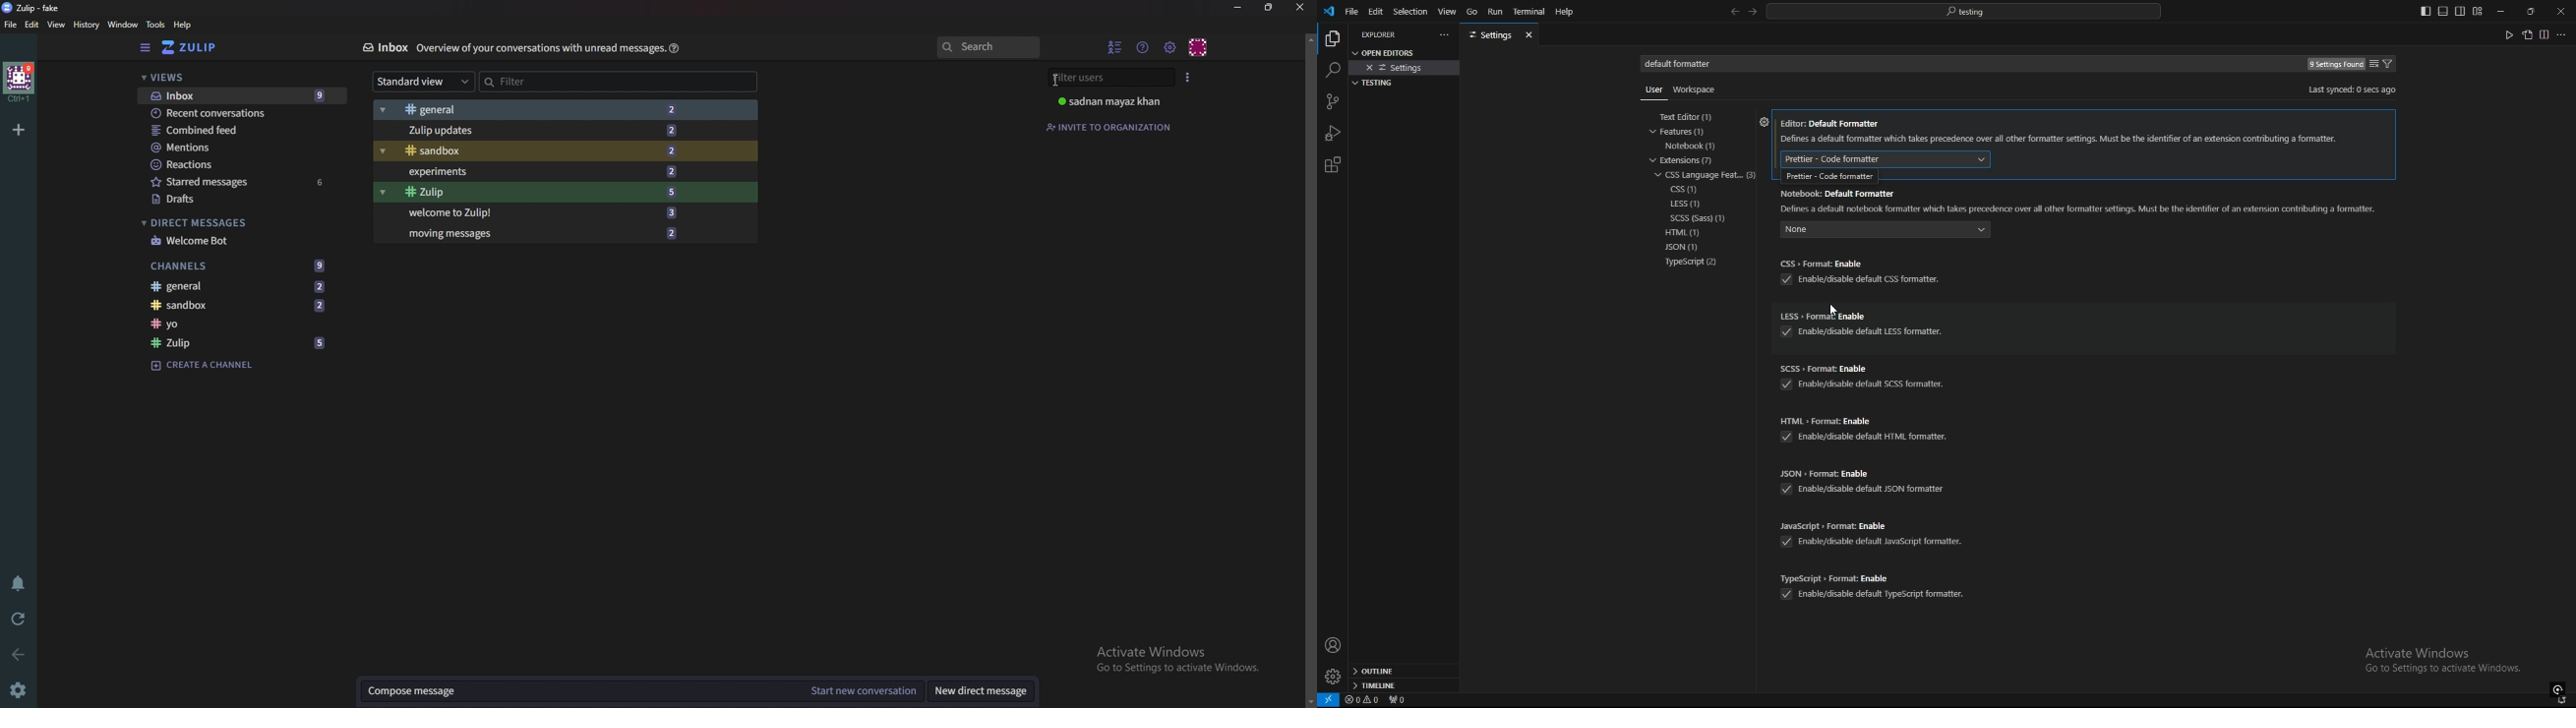 The height and width of the screenshot is (728, 2576). I want to click on forward, so click(1753, 13).